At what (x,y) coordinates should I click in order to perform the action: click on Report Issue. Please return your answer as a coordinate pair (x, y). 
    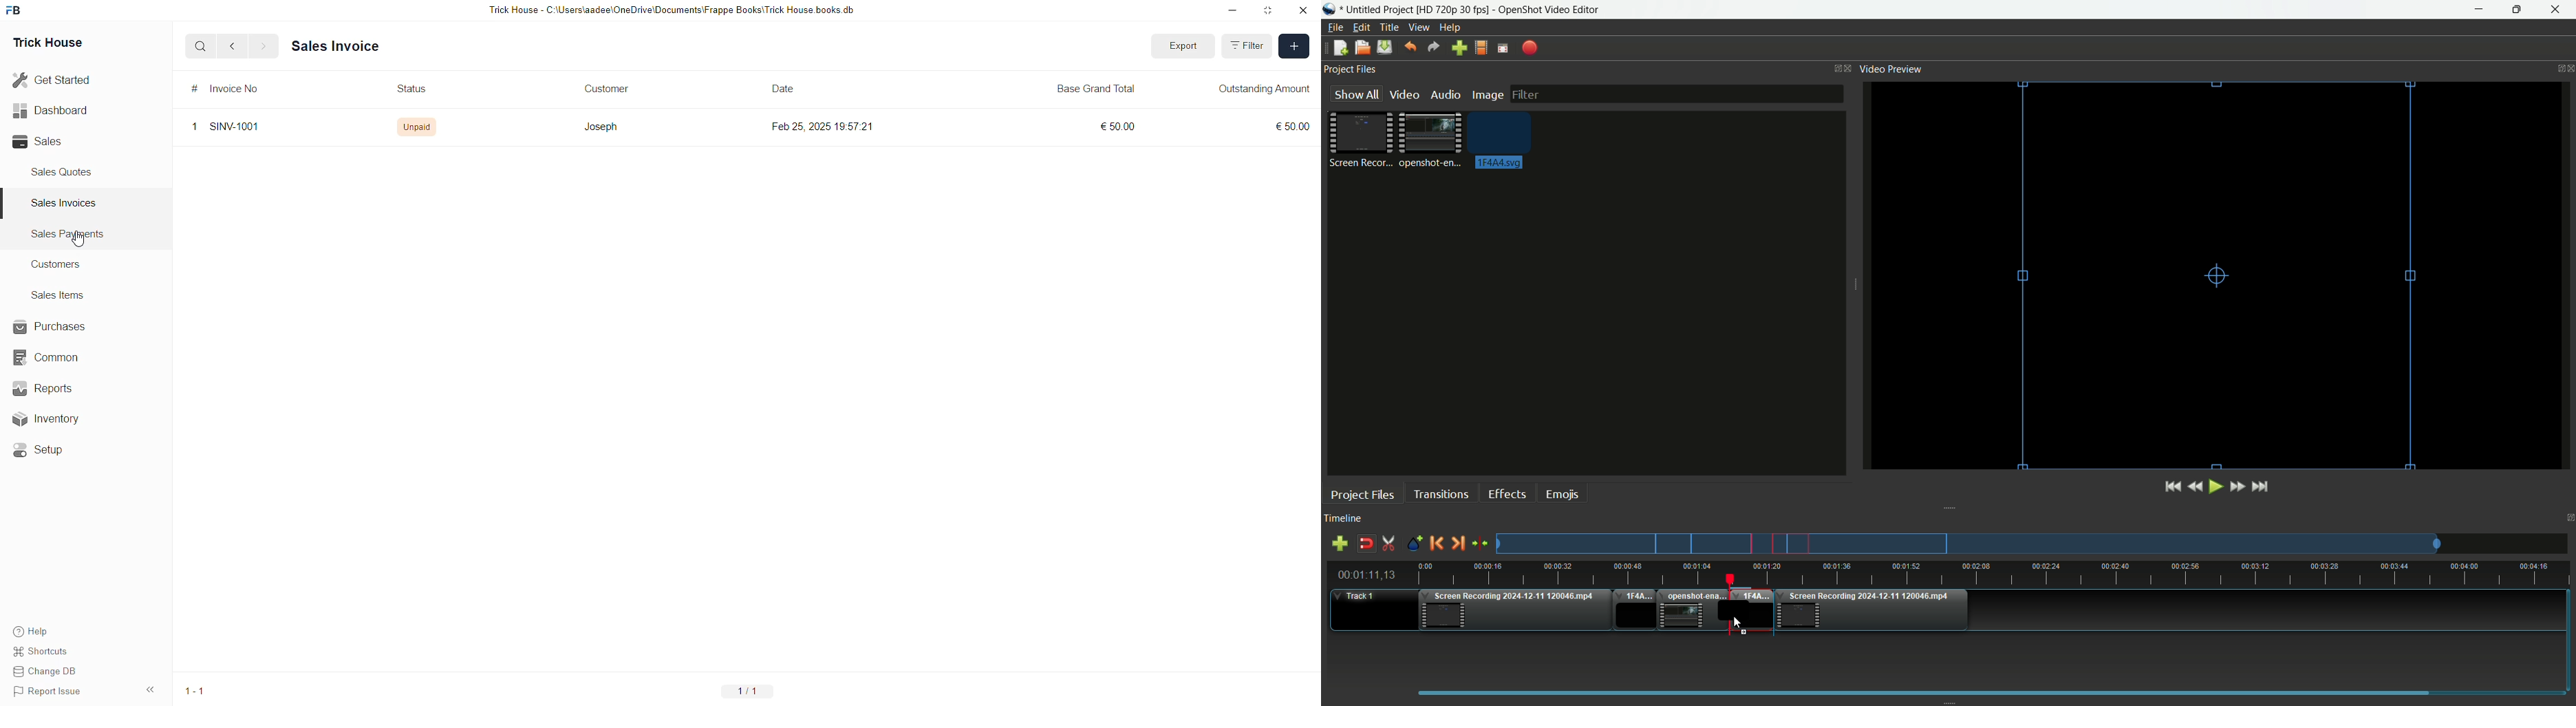
    Looking at the image, I should click on (50, 692).